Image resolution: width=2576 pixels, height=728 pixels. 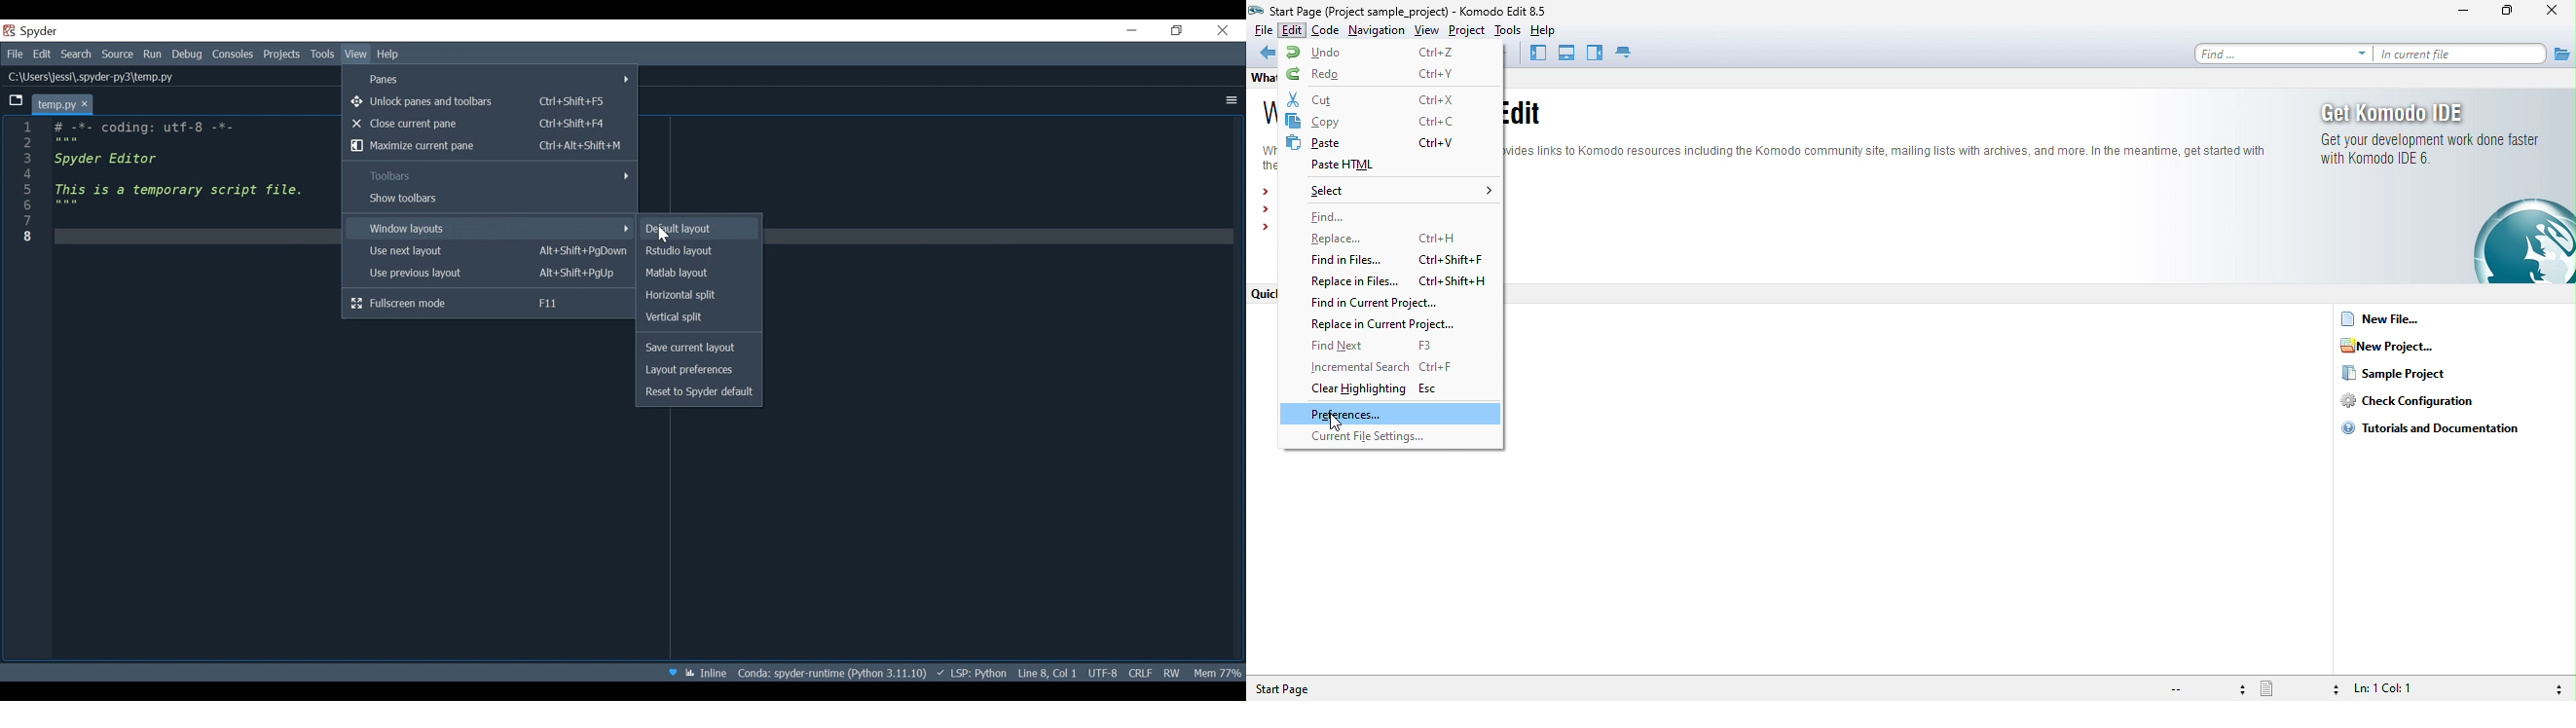 What do you see at coordinates (153, 54) in the screenshot?
I see `Run` at bounding box center [153, 54].